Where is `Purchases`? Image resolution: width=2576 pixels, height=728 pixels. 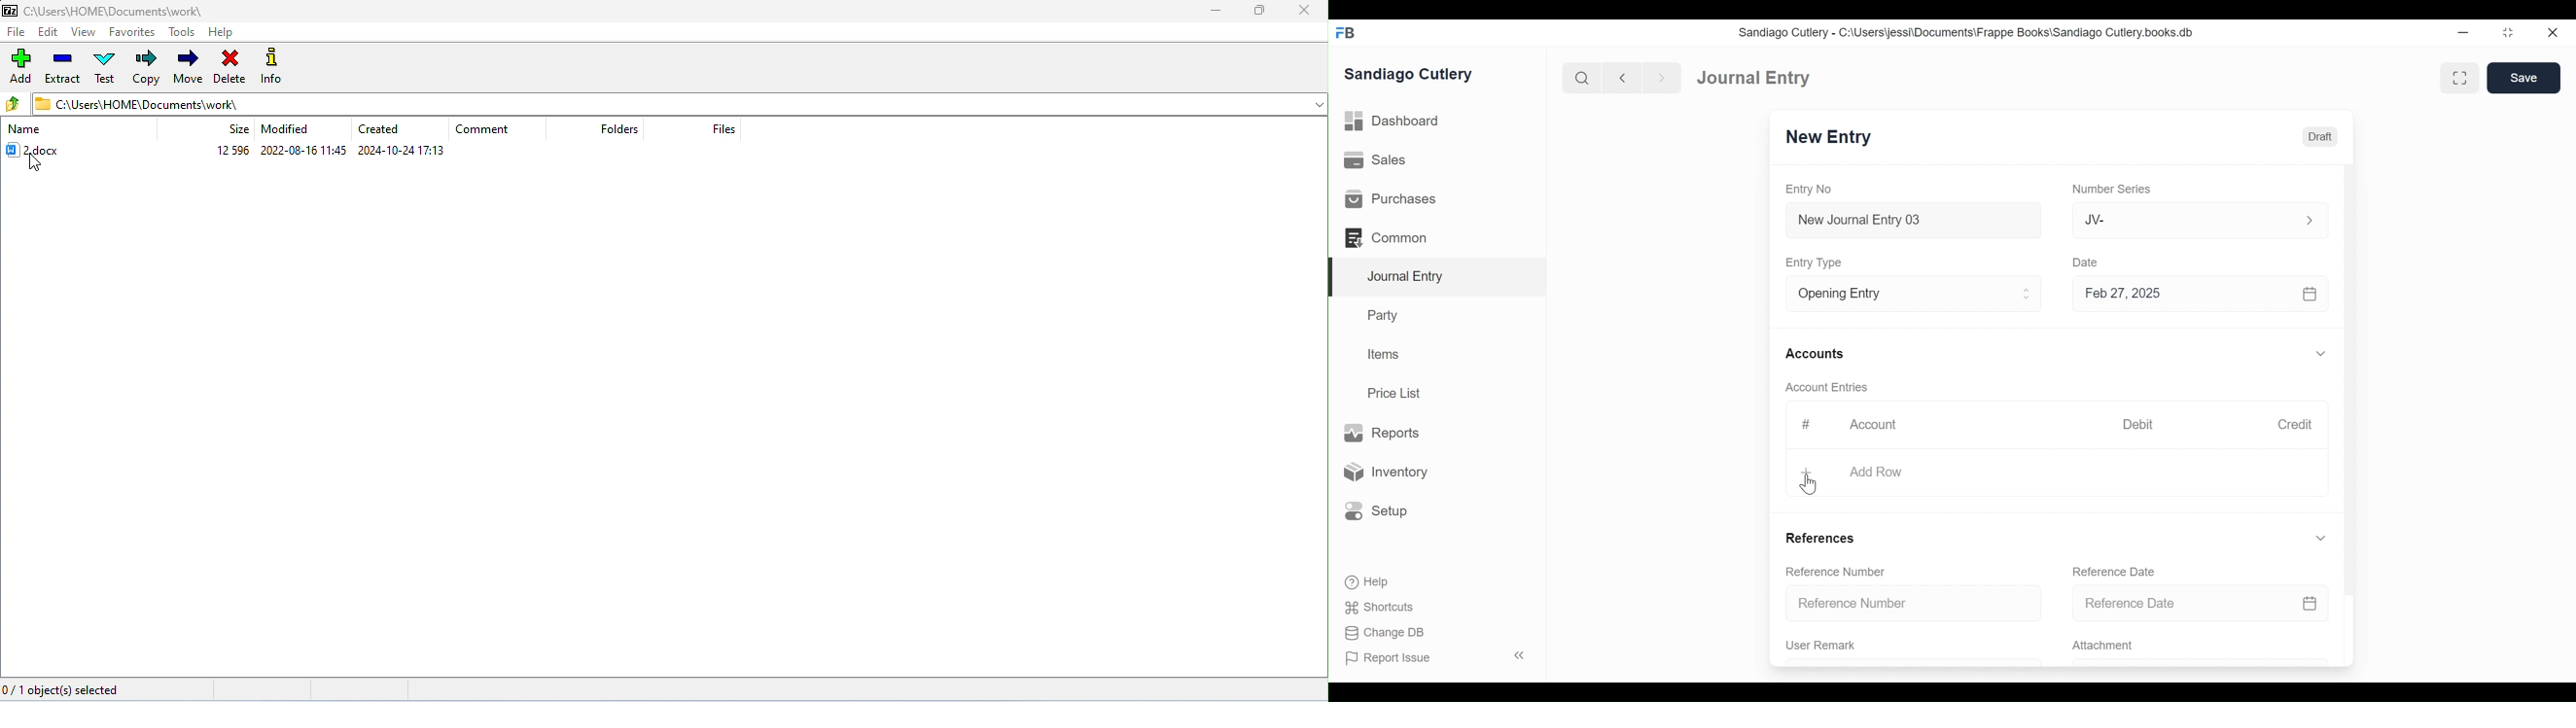 Purchases is located at coordinates (1393, 199).